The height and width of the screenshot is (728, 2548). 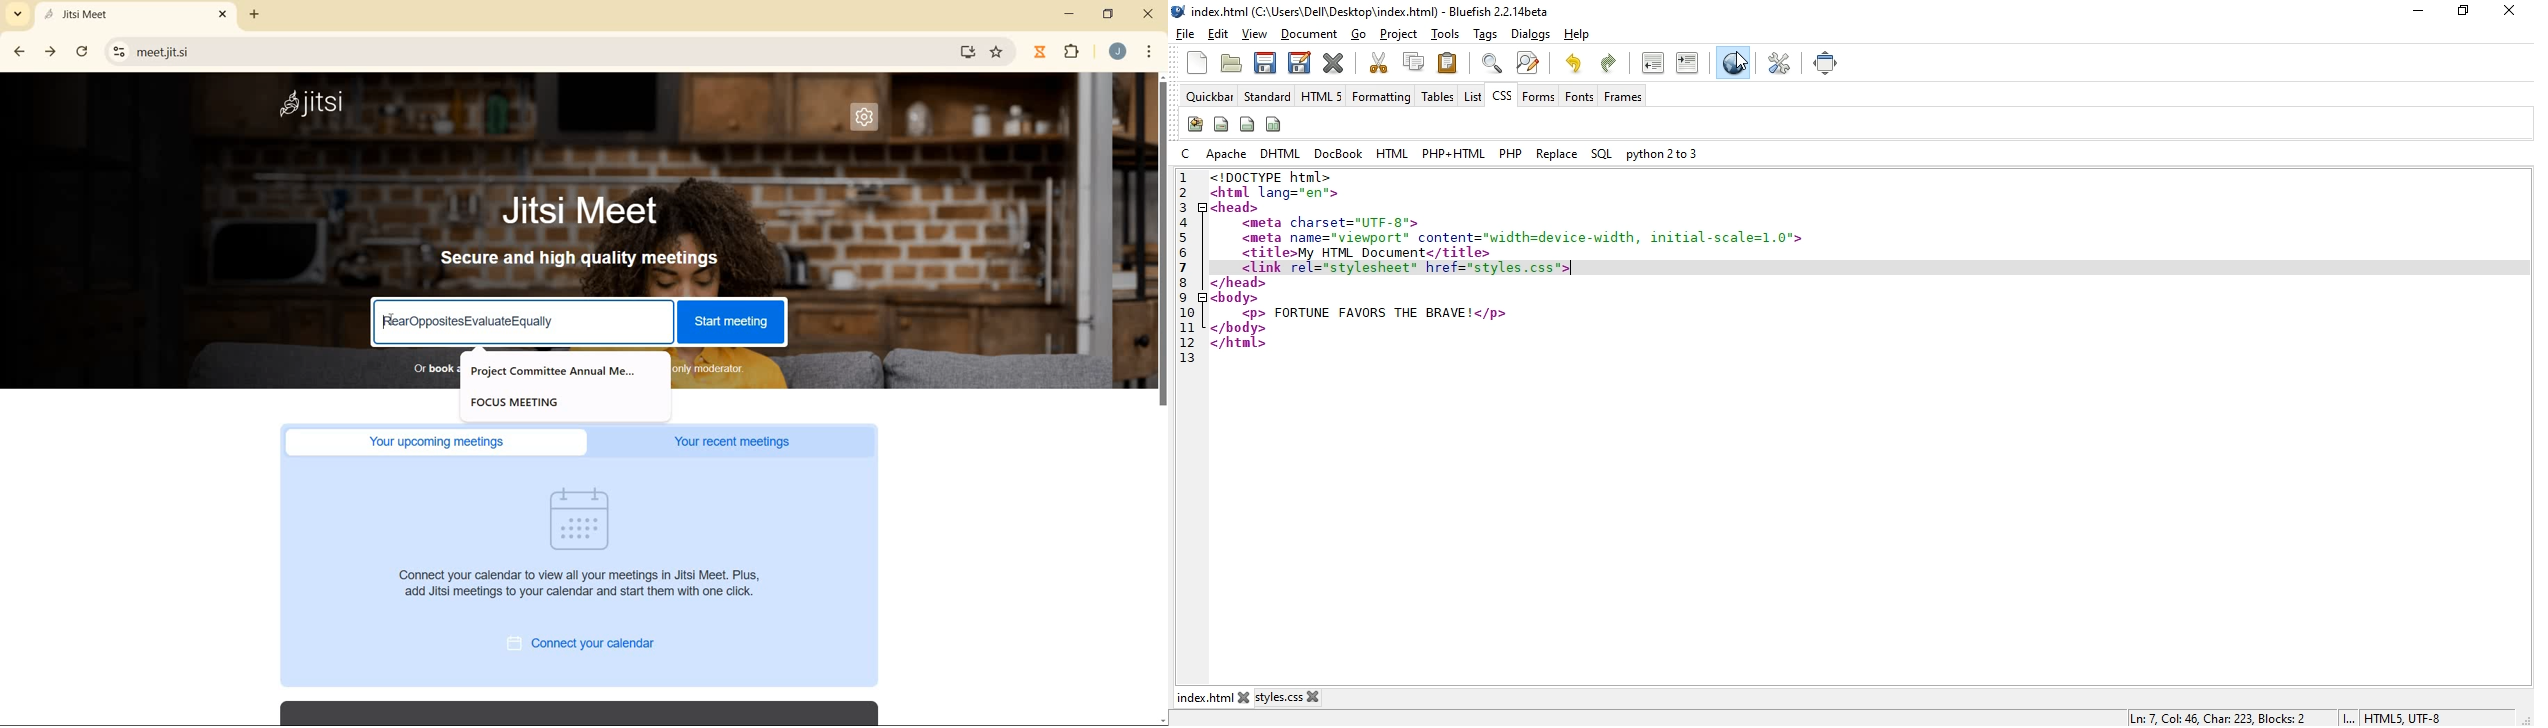 I want to click on 11, so click(x=1186, y=326).